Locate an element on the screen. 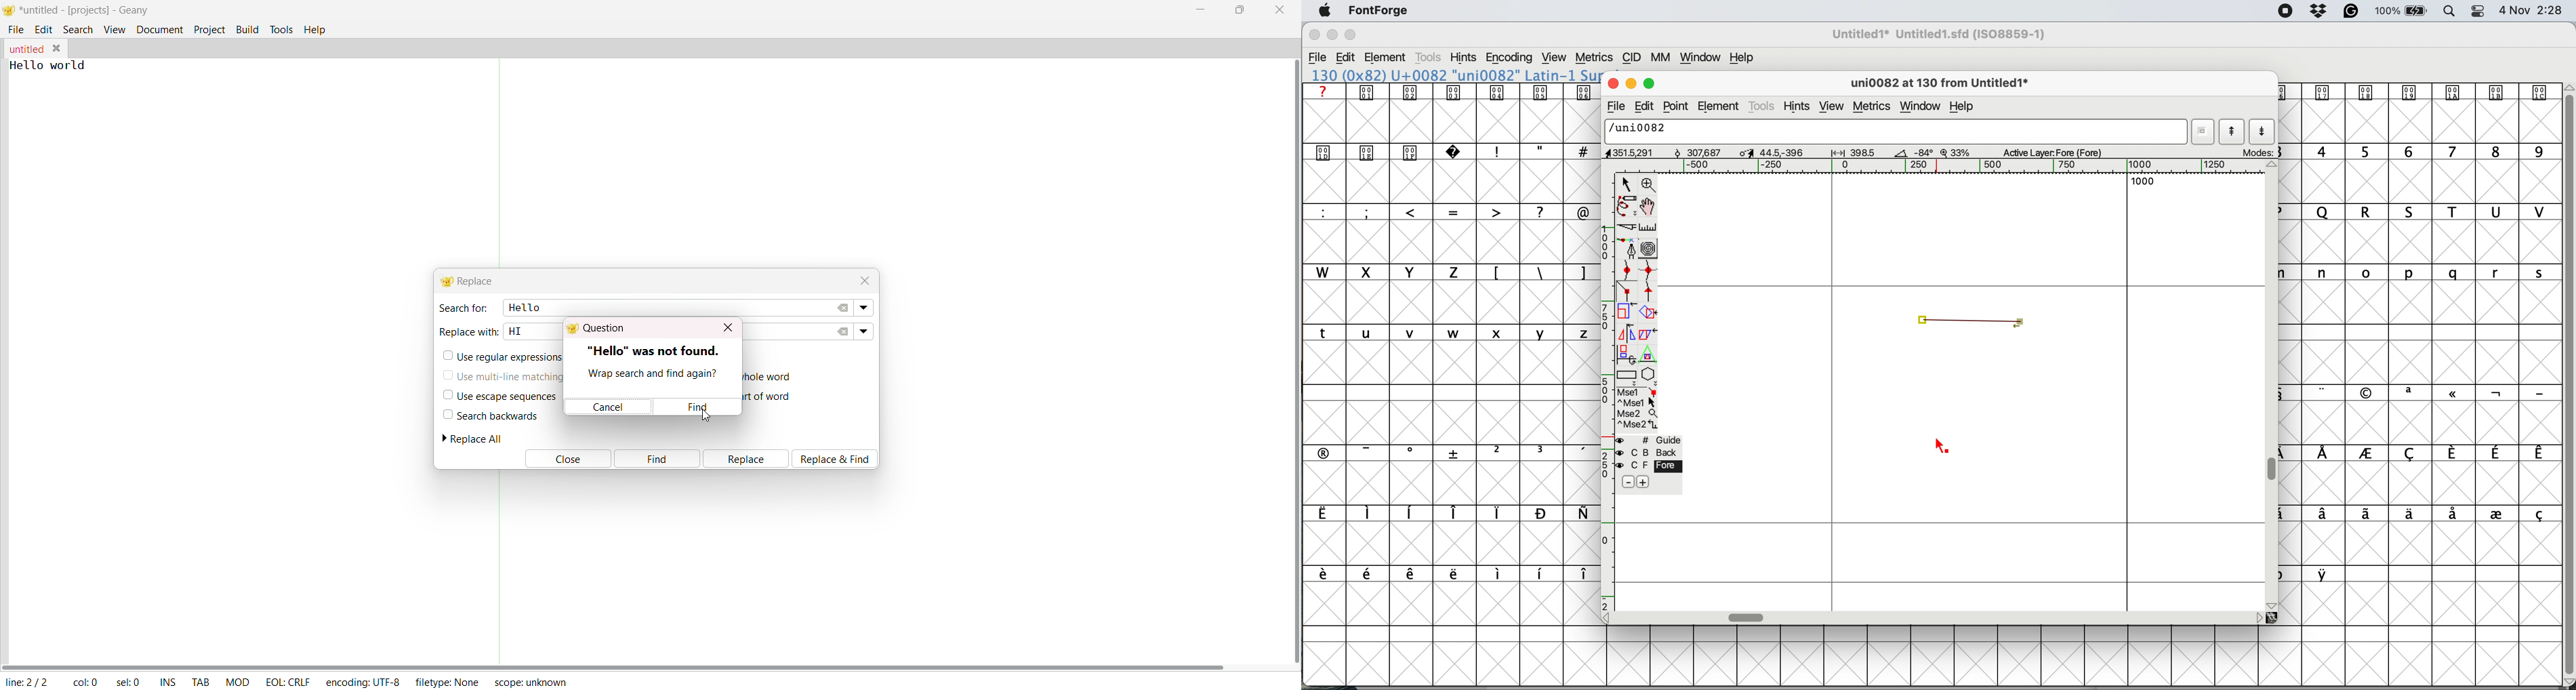 The width and height of the screenshot is (2576, 700). symbols is located at coordinates (2427, 514).